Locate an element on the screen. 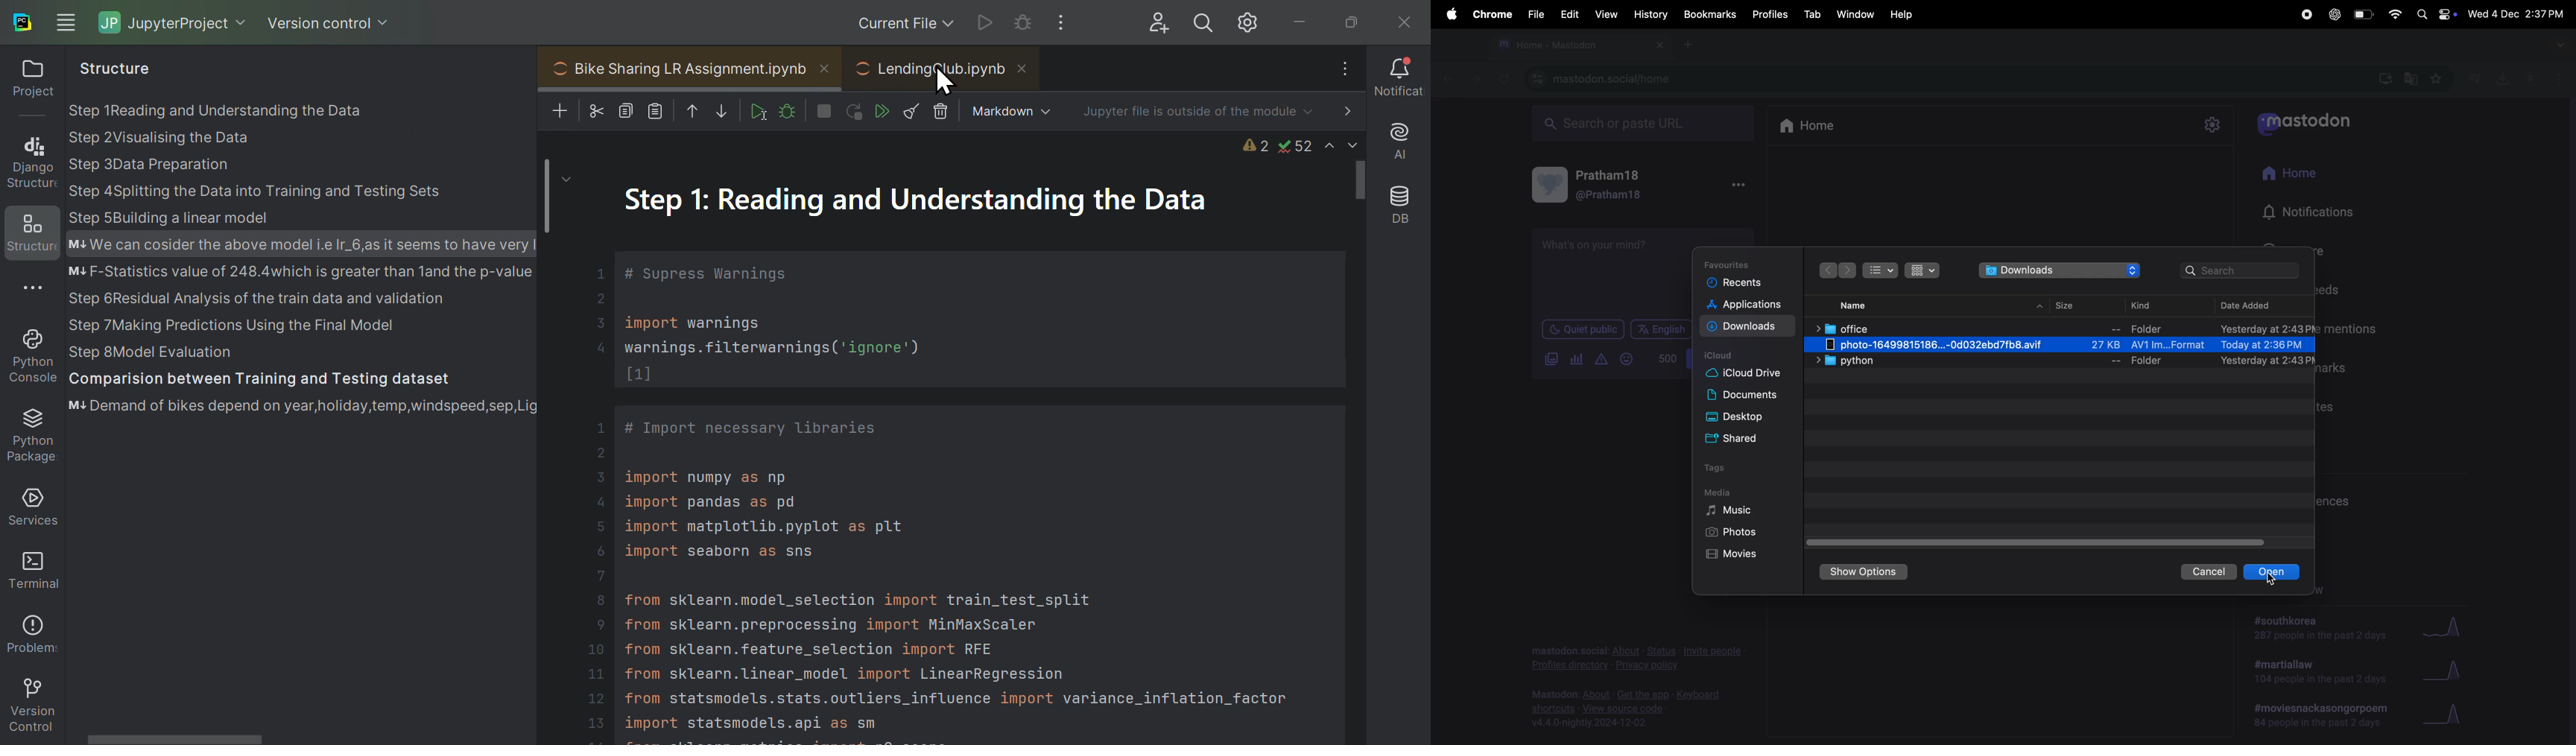 This screenshot has width=2576, height=756. recents is located at coordinates (1737, 284).